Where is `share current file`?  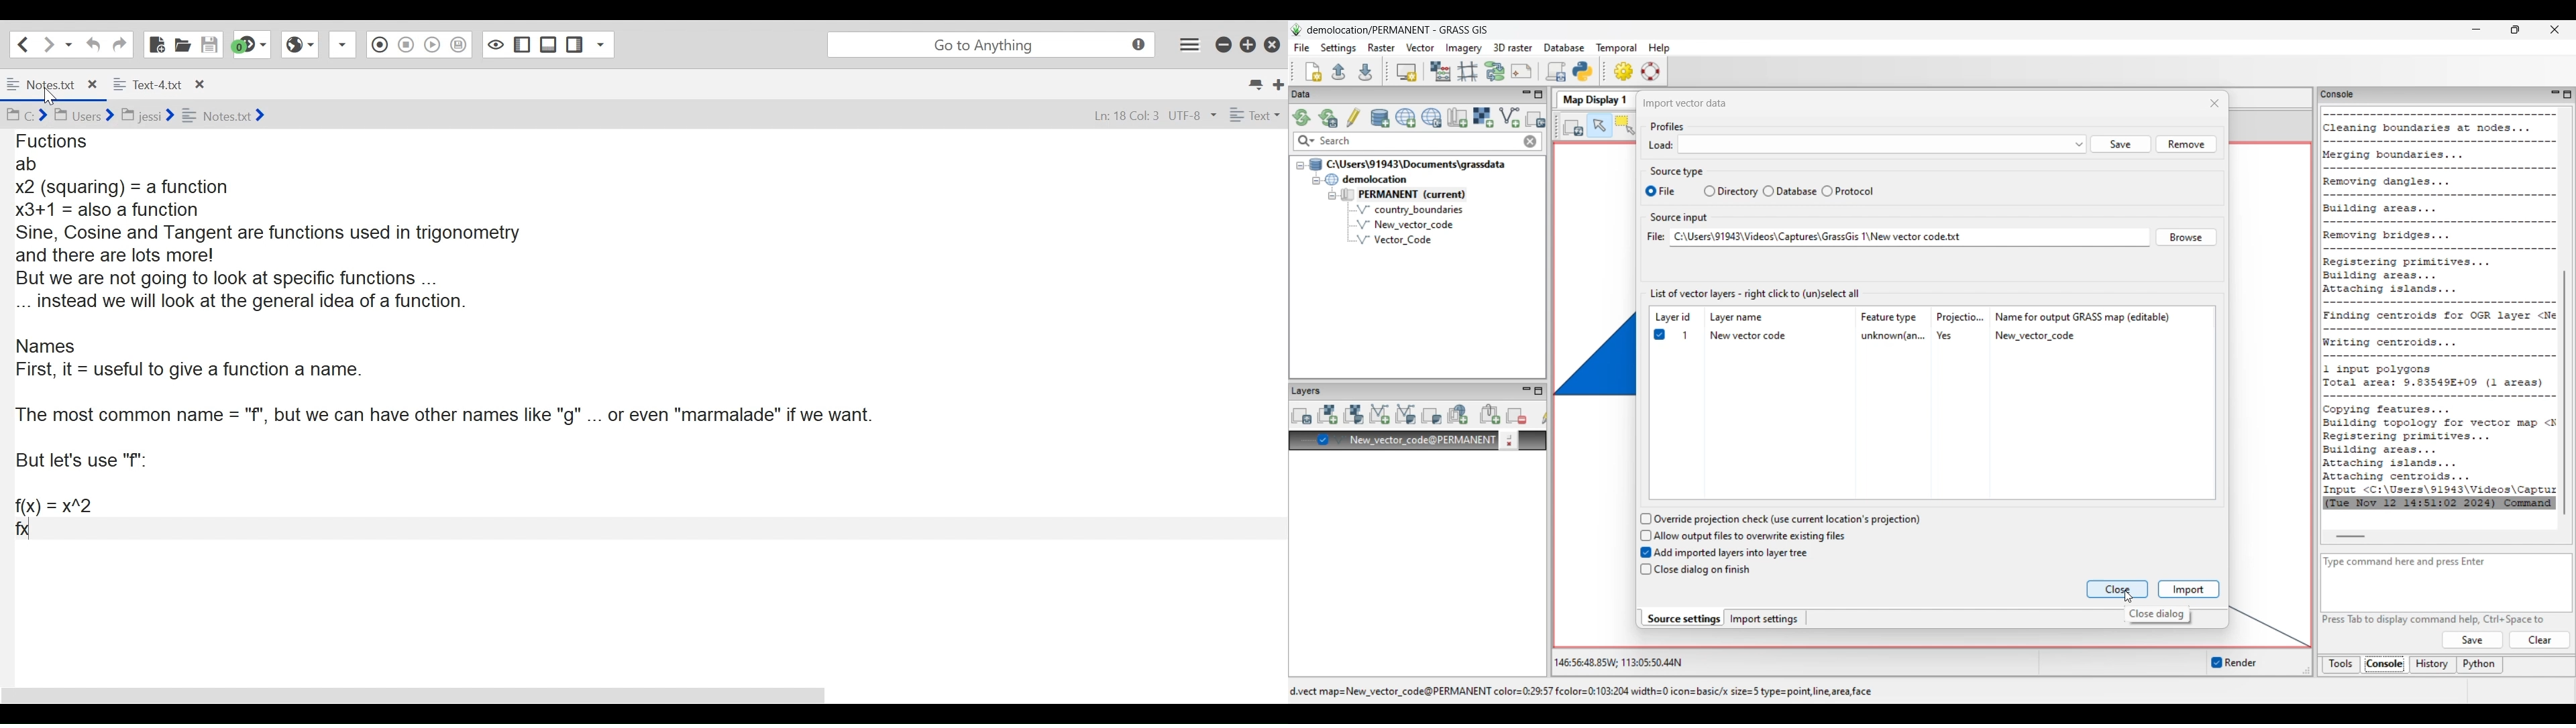 share current file is located at coordinates (345, 46).